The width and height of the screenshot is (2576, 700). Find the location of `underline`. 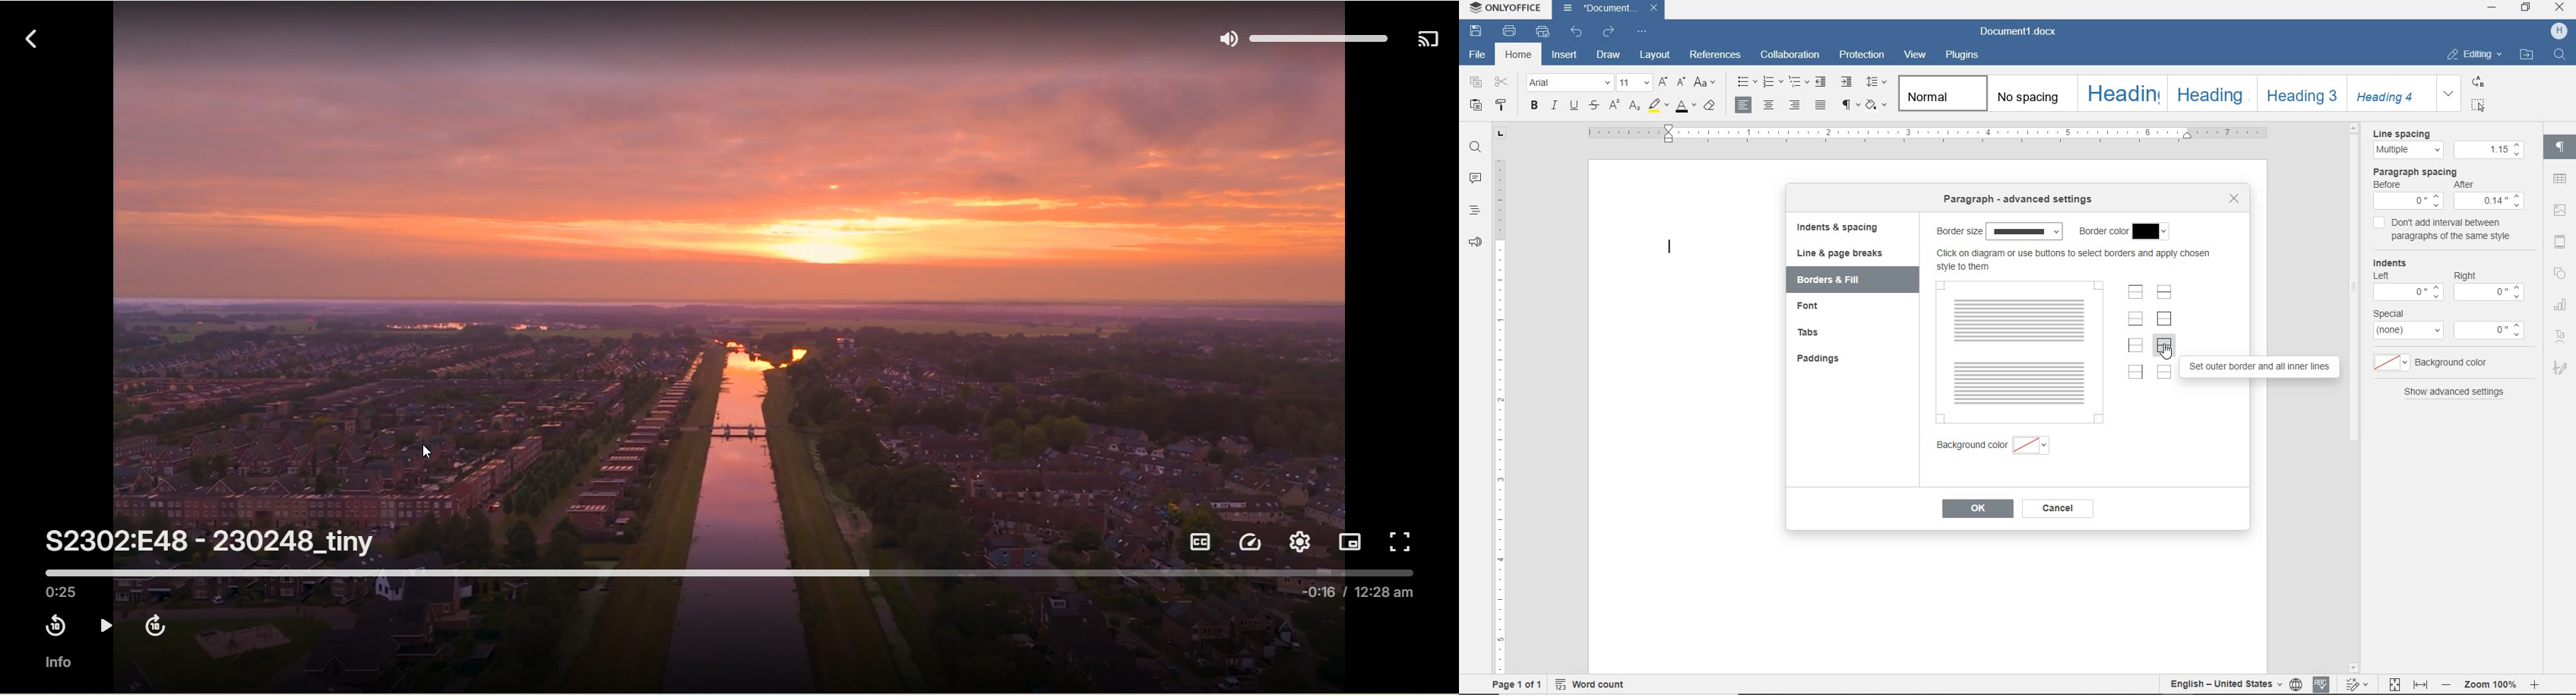

underline is located at coordinates (1574, 107).